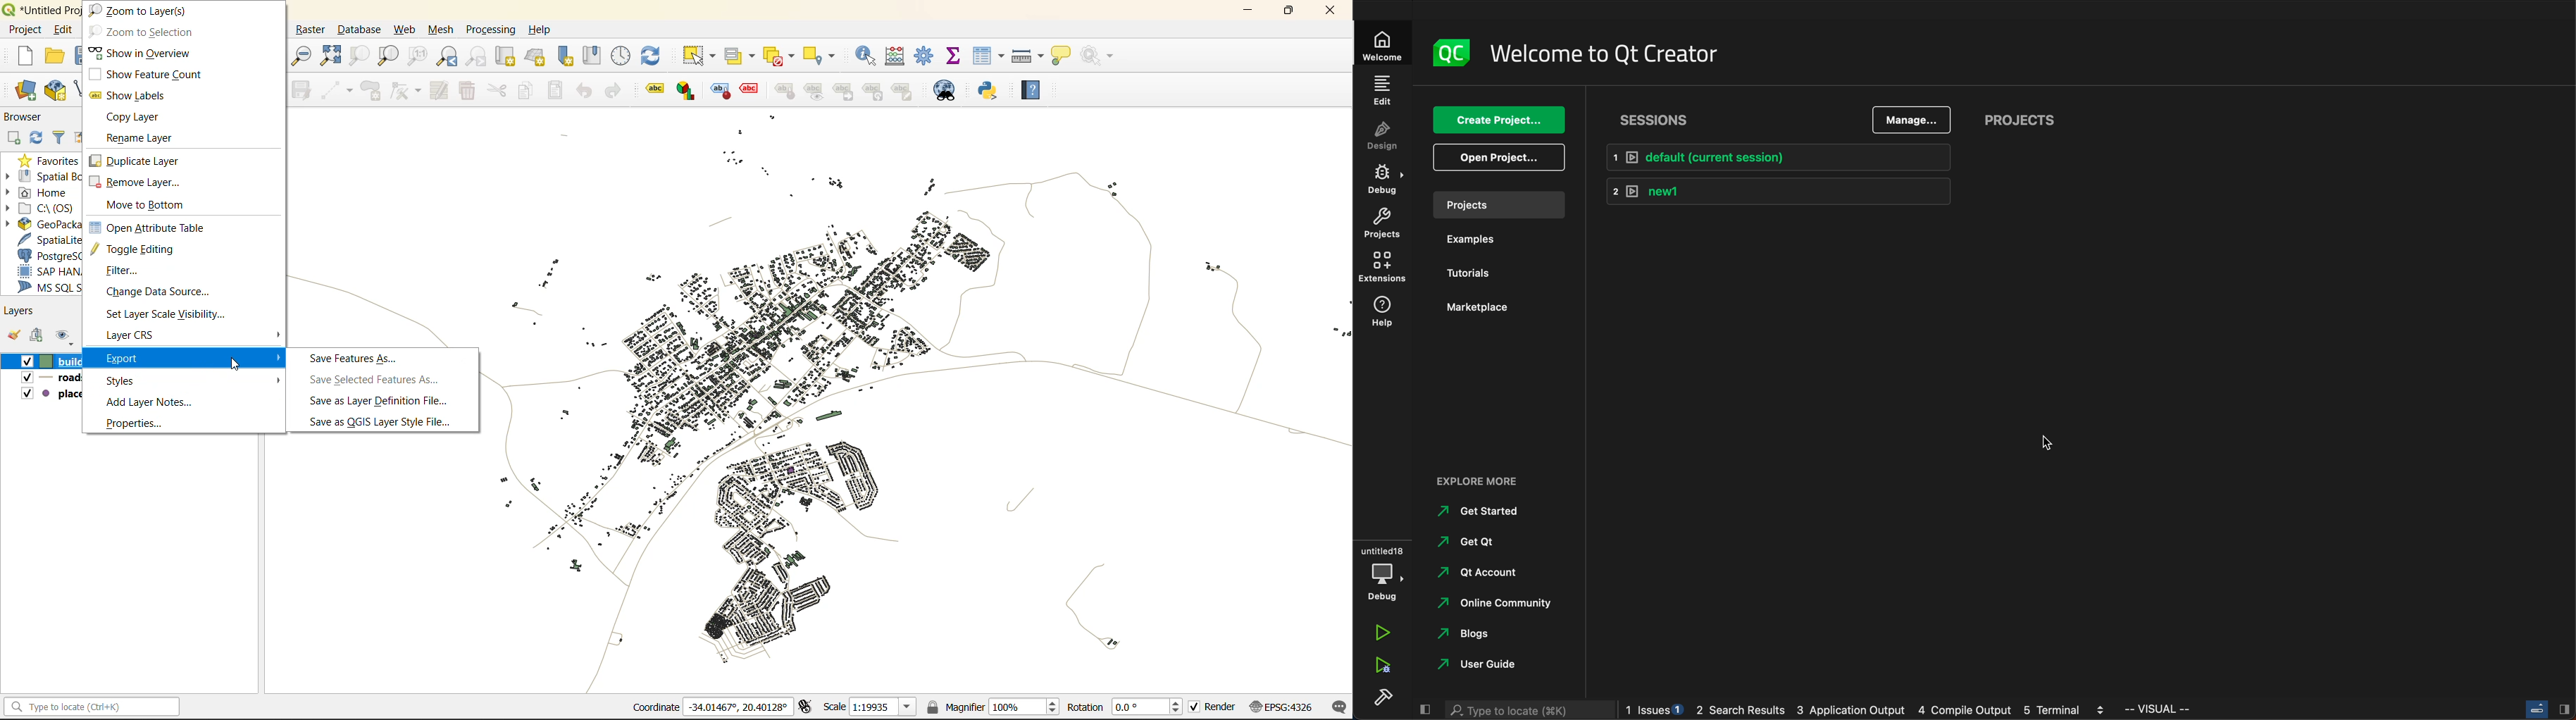  I want to click on map, so click(911, 402).